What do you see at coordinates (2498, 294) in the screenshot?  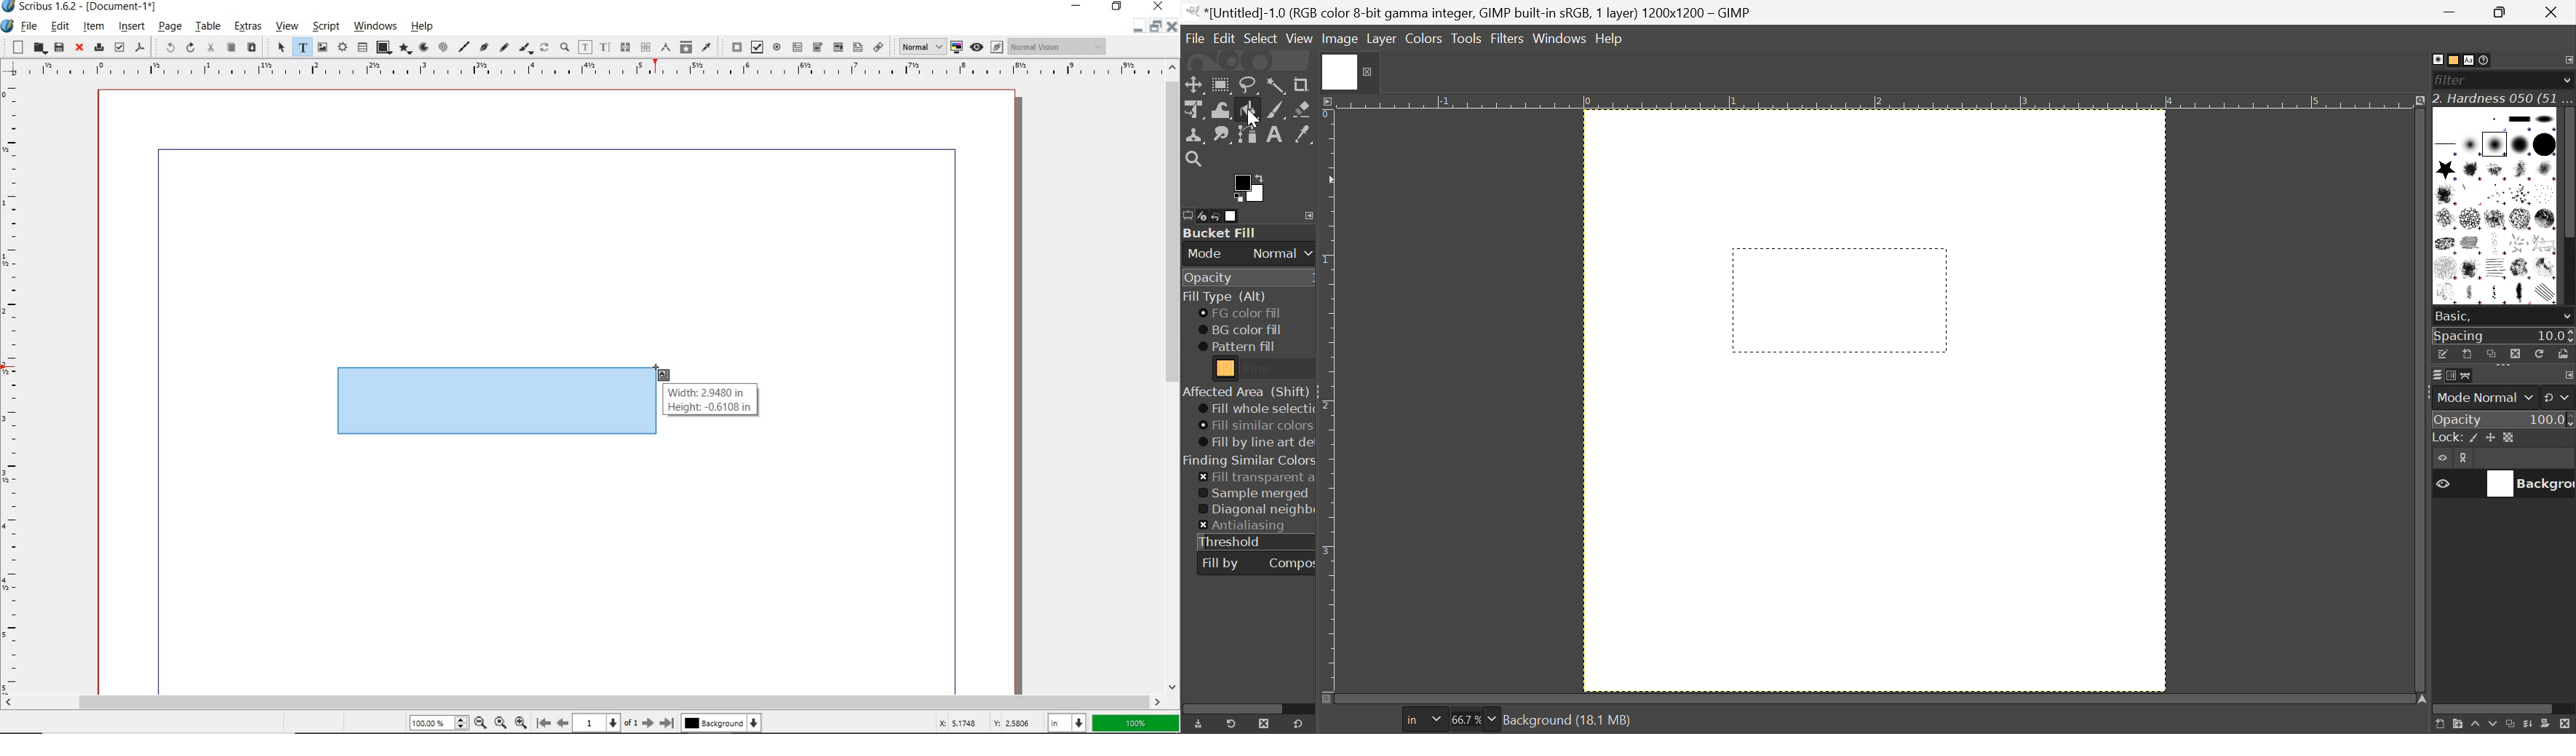 I see `Pencil` at bounding box center [2498, 294].